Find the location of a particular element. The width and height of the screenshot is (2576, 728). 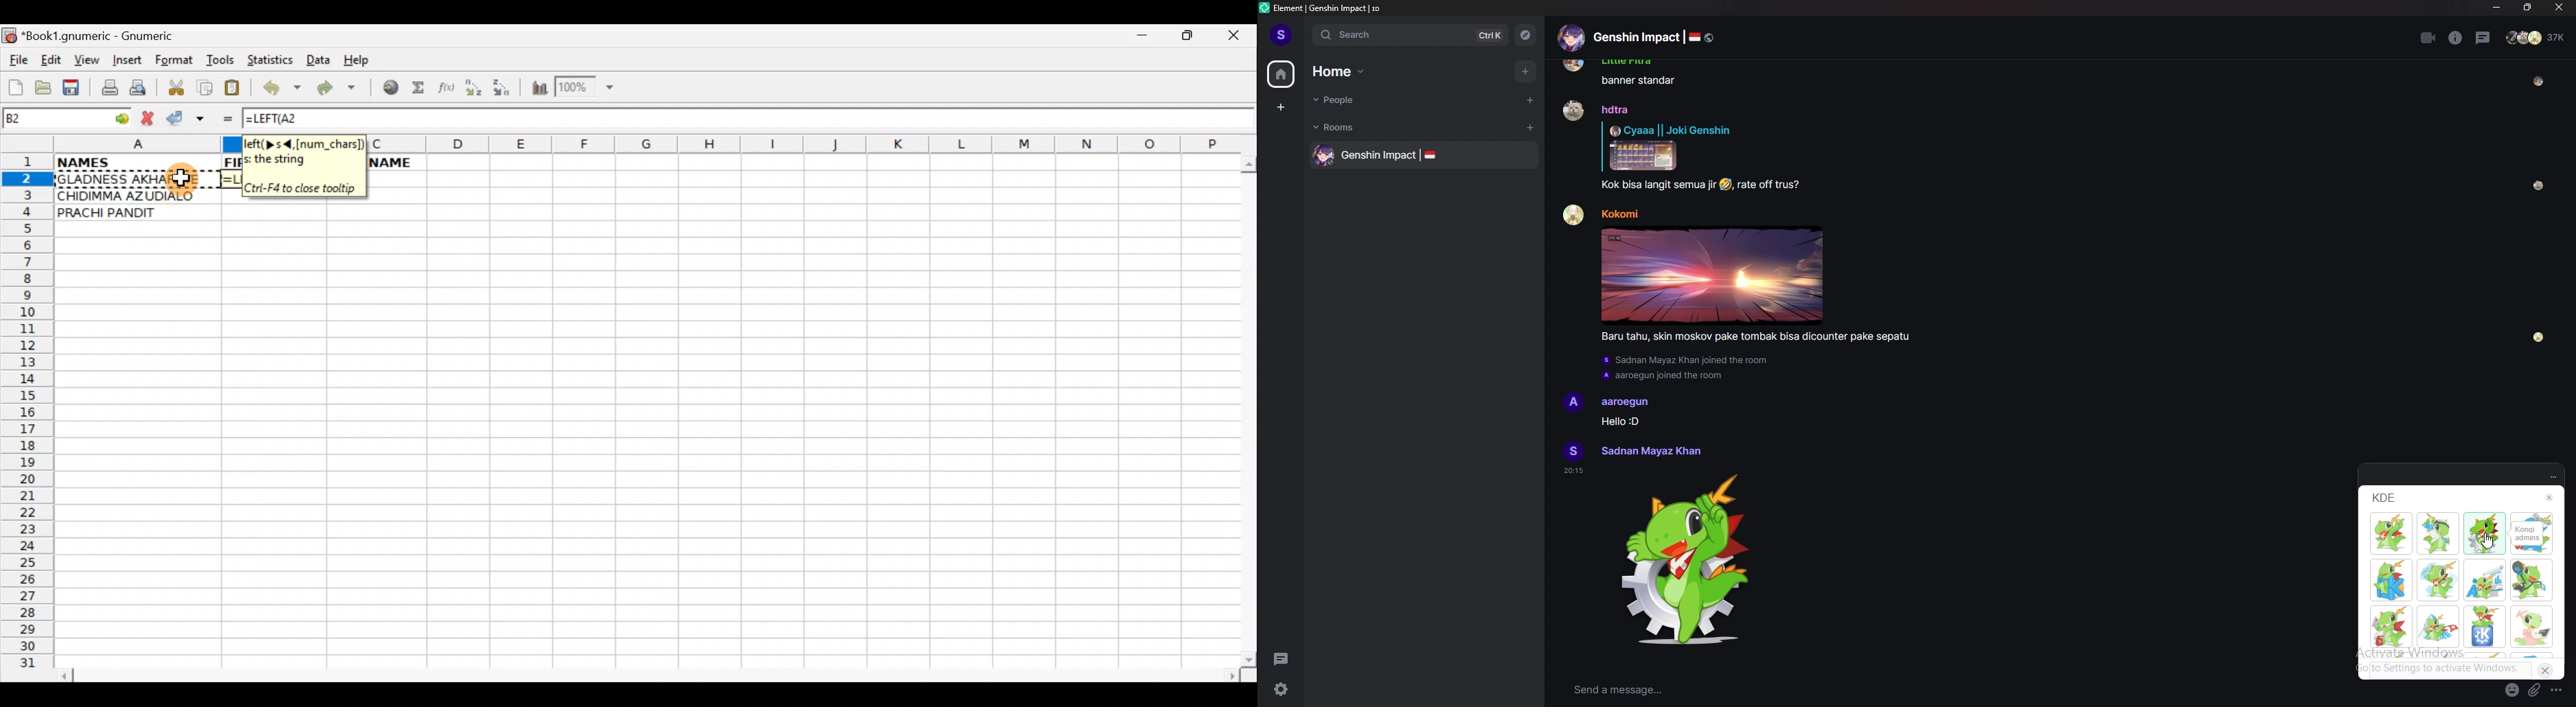

close is located at coordinates (2550, 498).